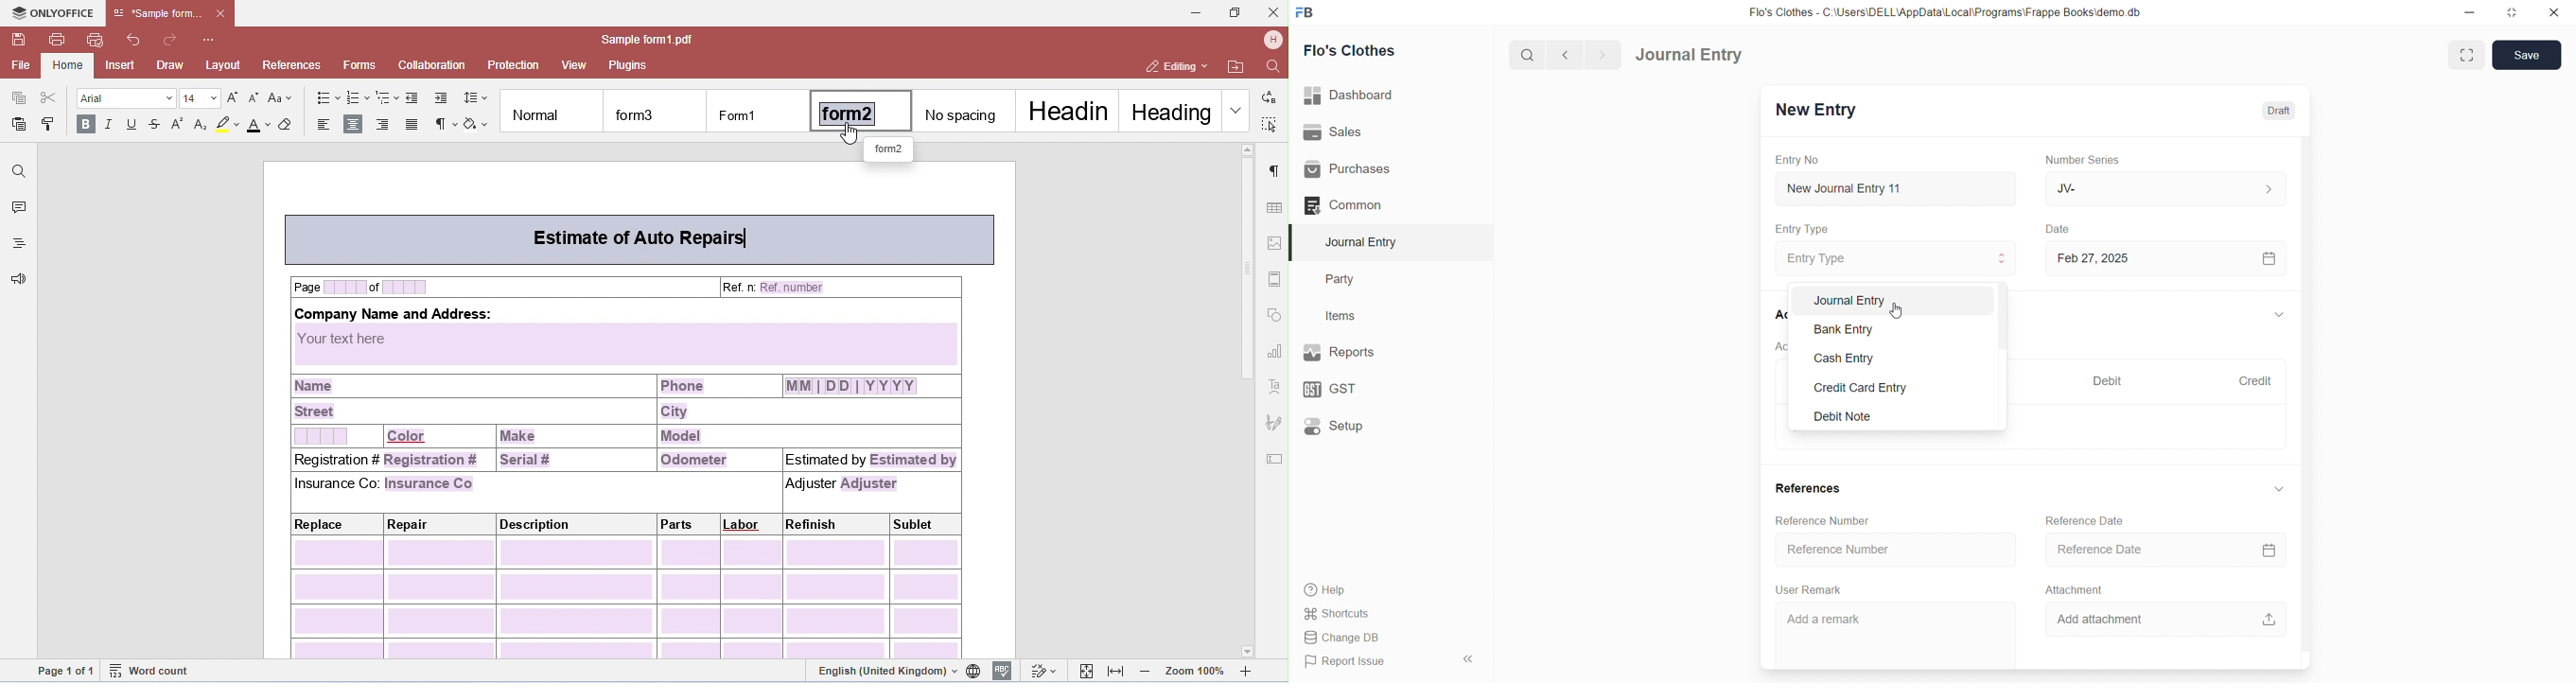 This screenshot has height=700, width=2576. I want to click on EXPAND/COLLAPSE, so click(2279, 315).